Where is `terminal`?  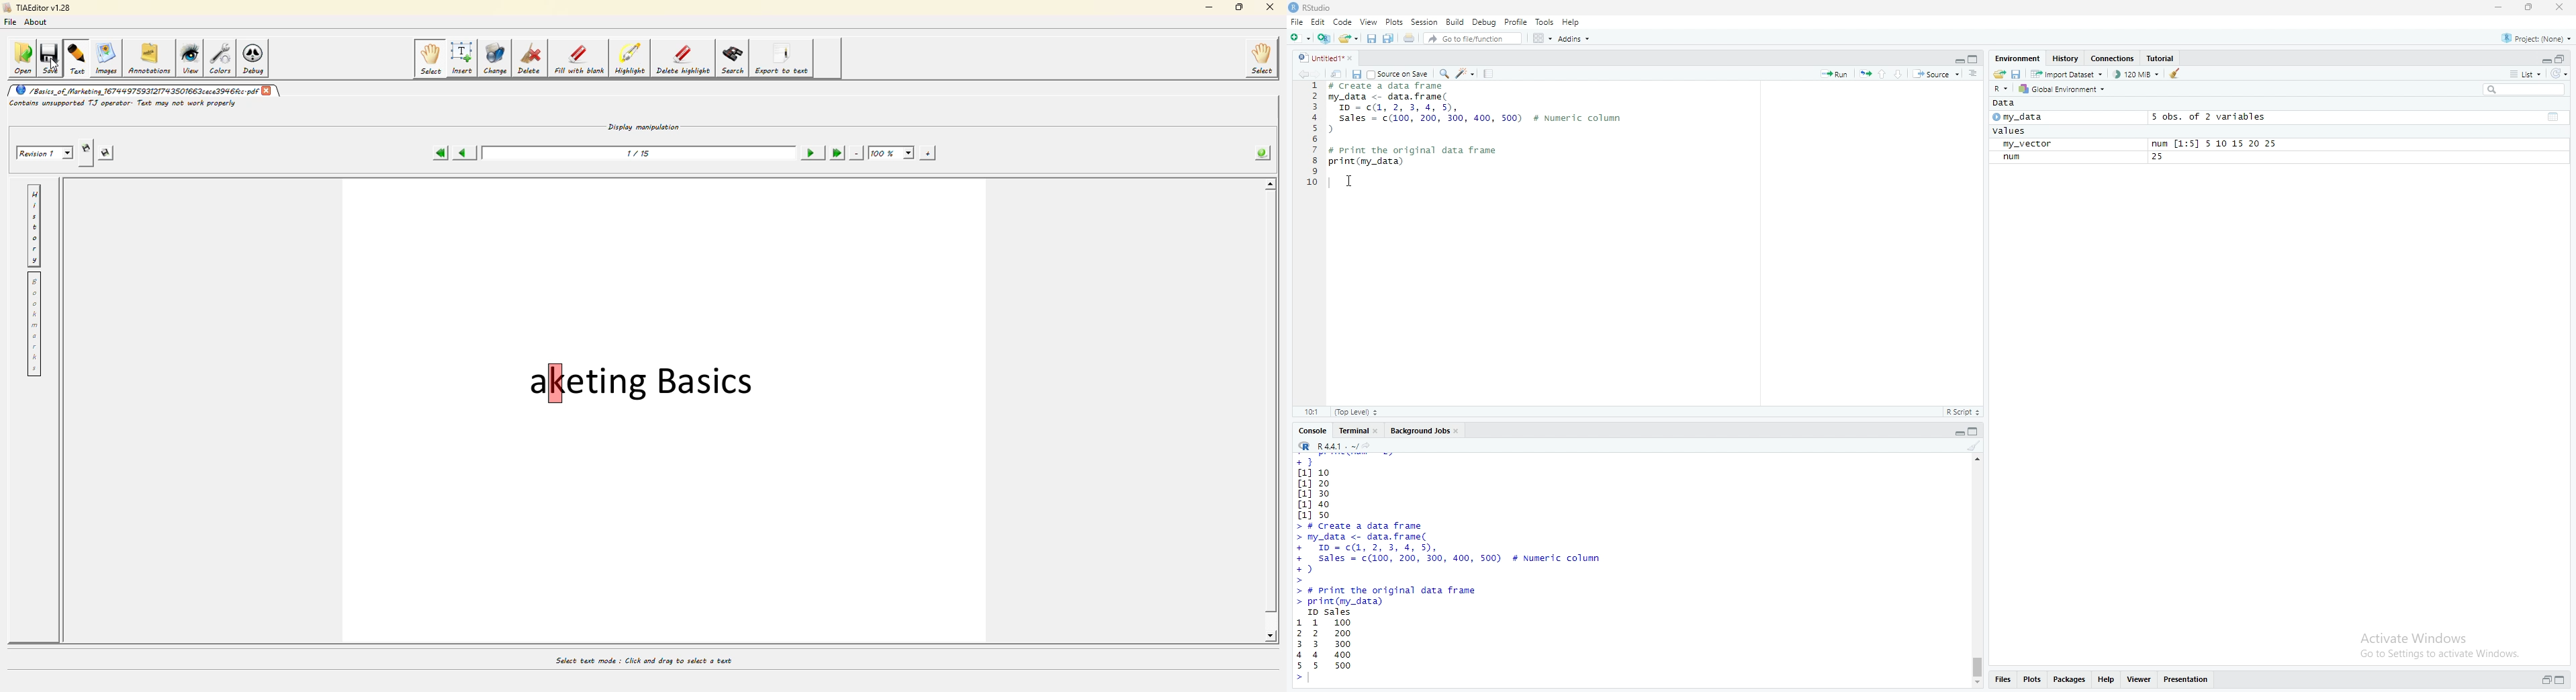 terminal is located at coordinates (1351, 431).